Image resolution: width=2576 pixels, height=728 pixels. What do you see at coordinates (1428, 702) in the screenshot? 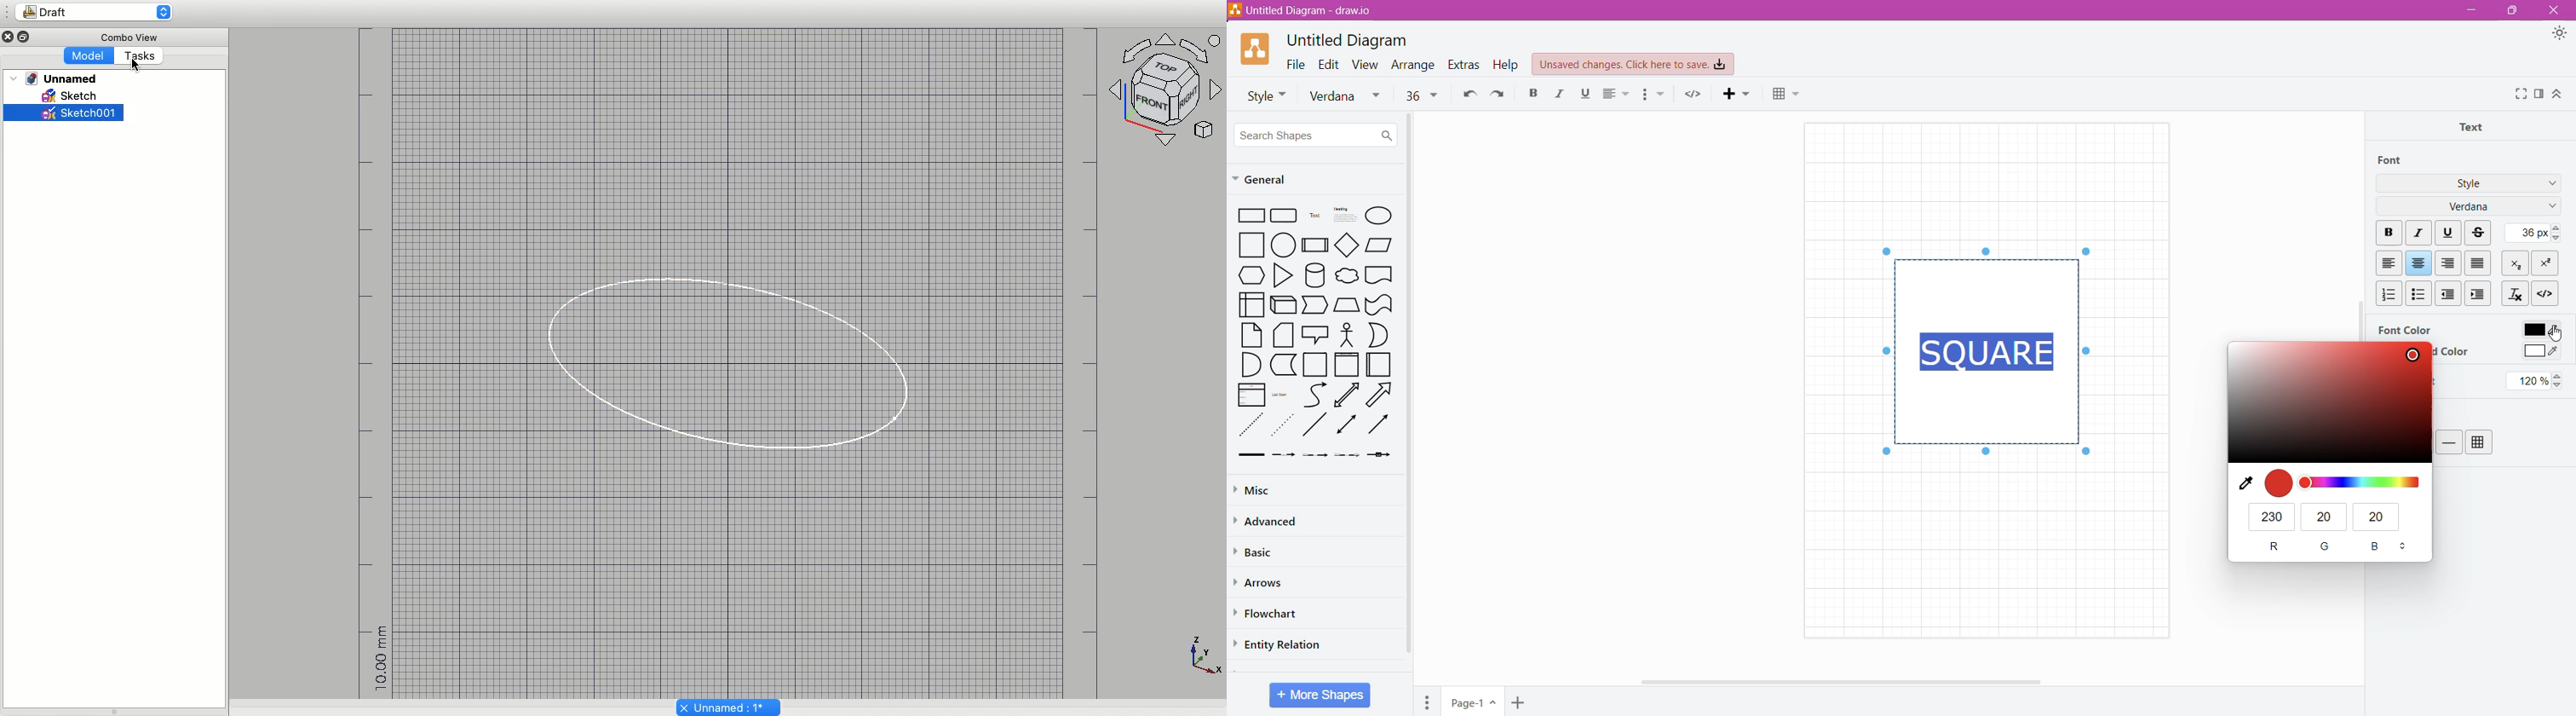
I see `Pages` at bounding box center [1428, 702].